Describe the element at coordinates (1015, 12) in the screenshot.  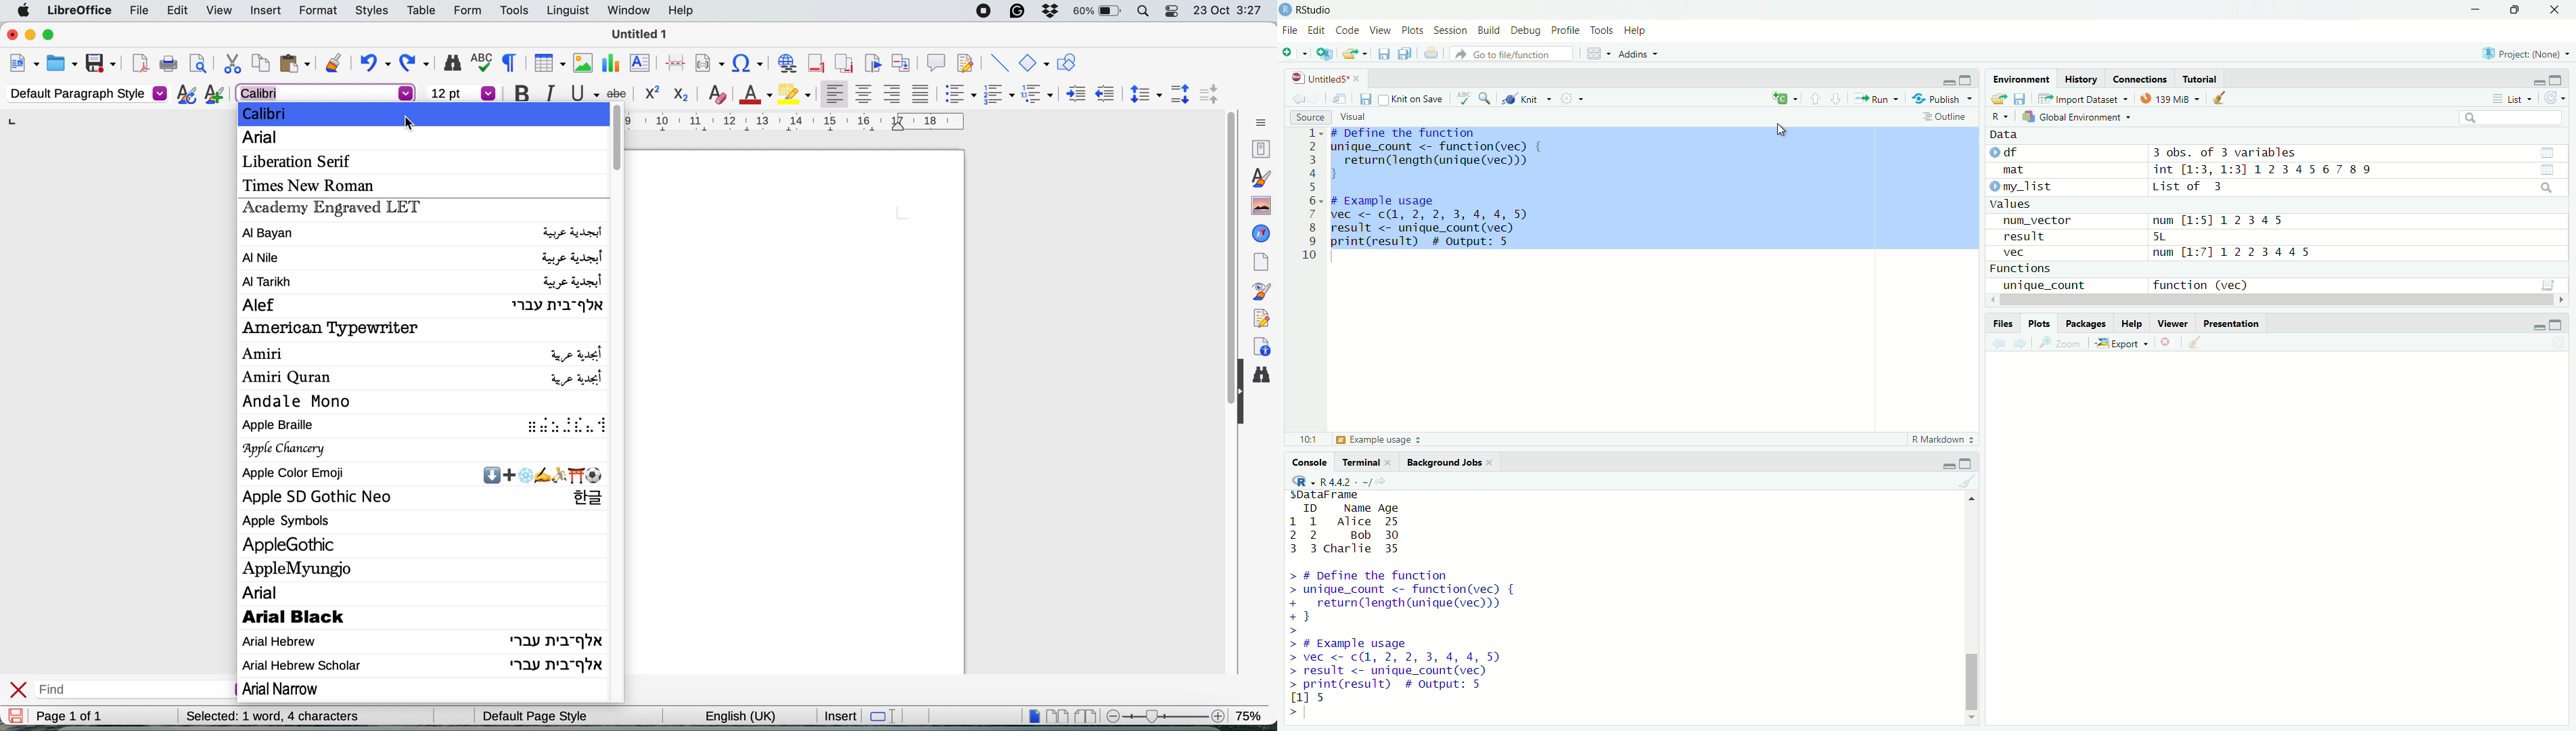
I see `grammarly` at that location.